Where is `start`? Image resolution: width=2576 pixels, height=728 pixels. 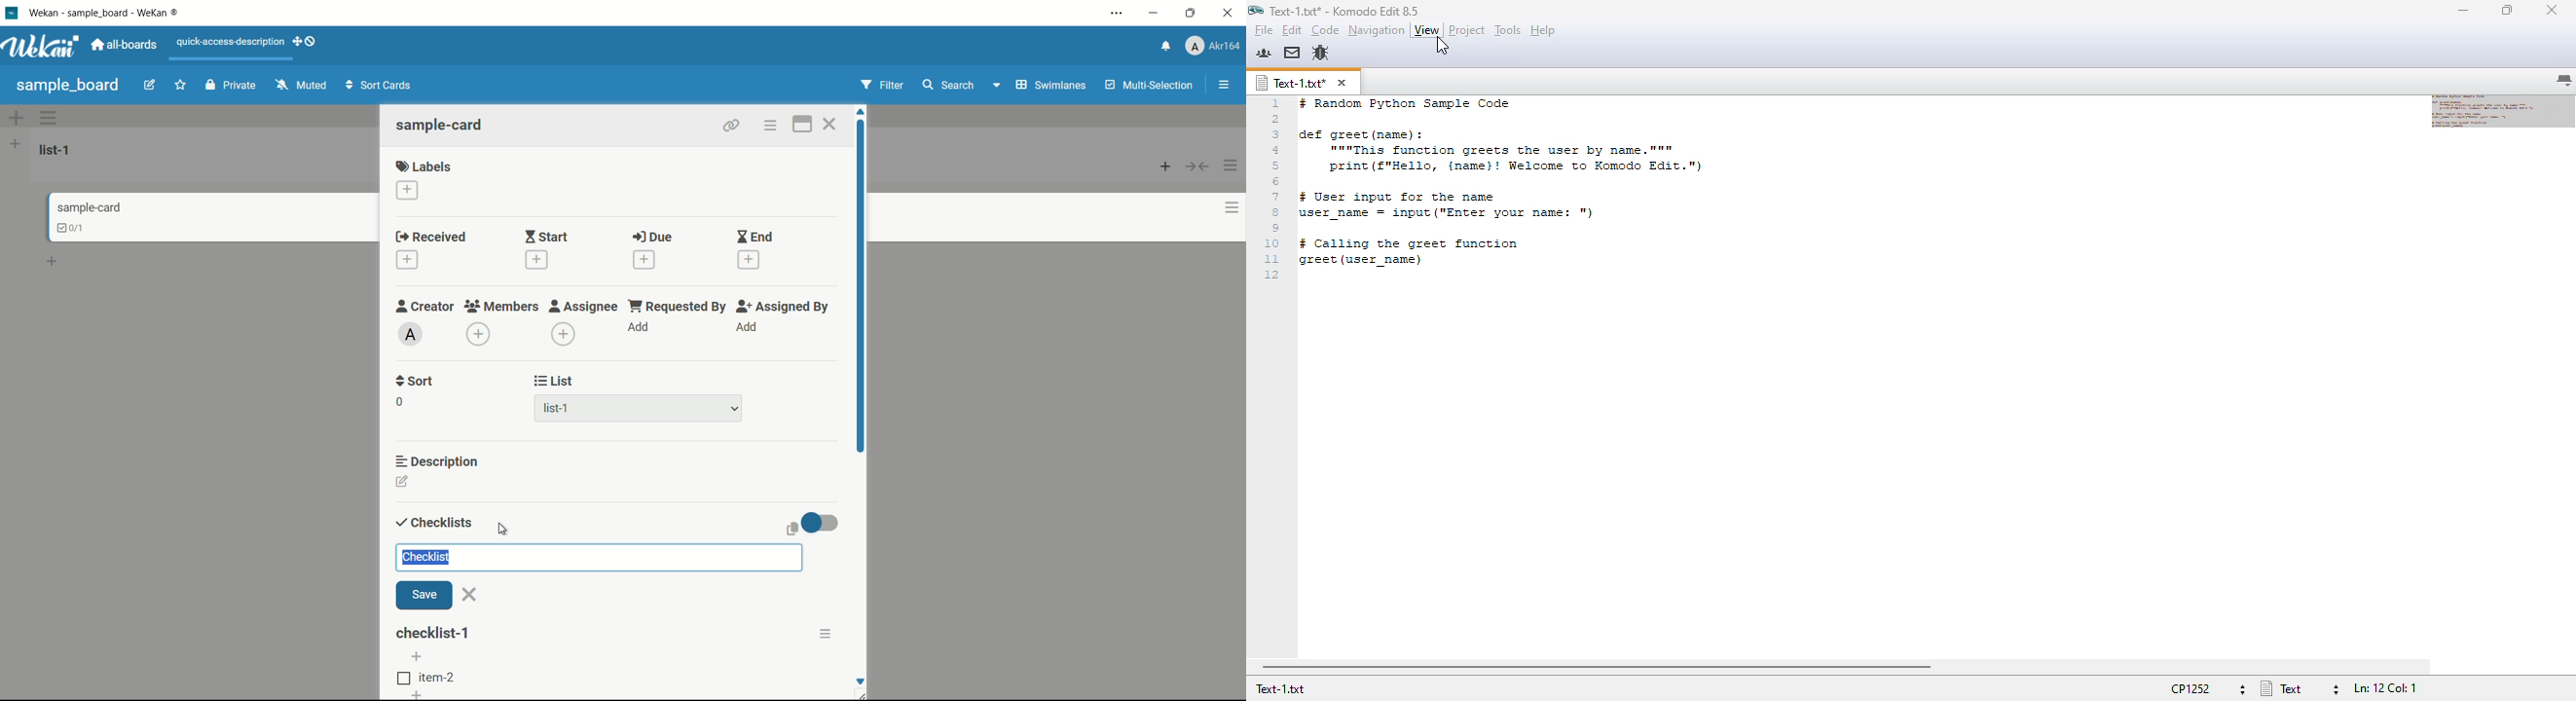
start is located at coordinates (546, 238).